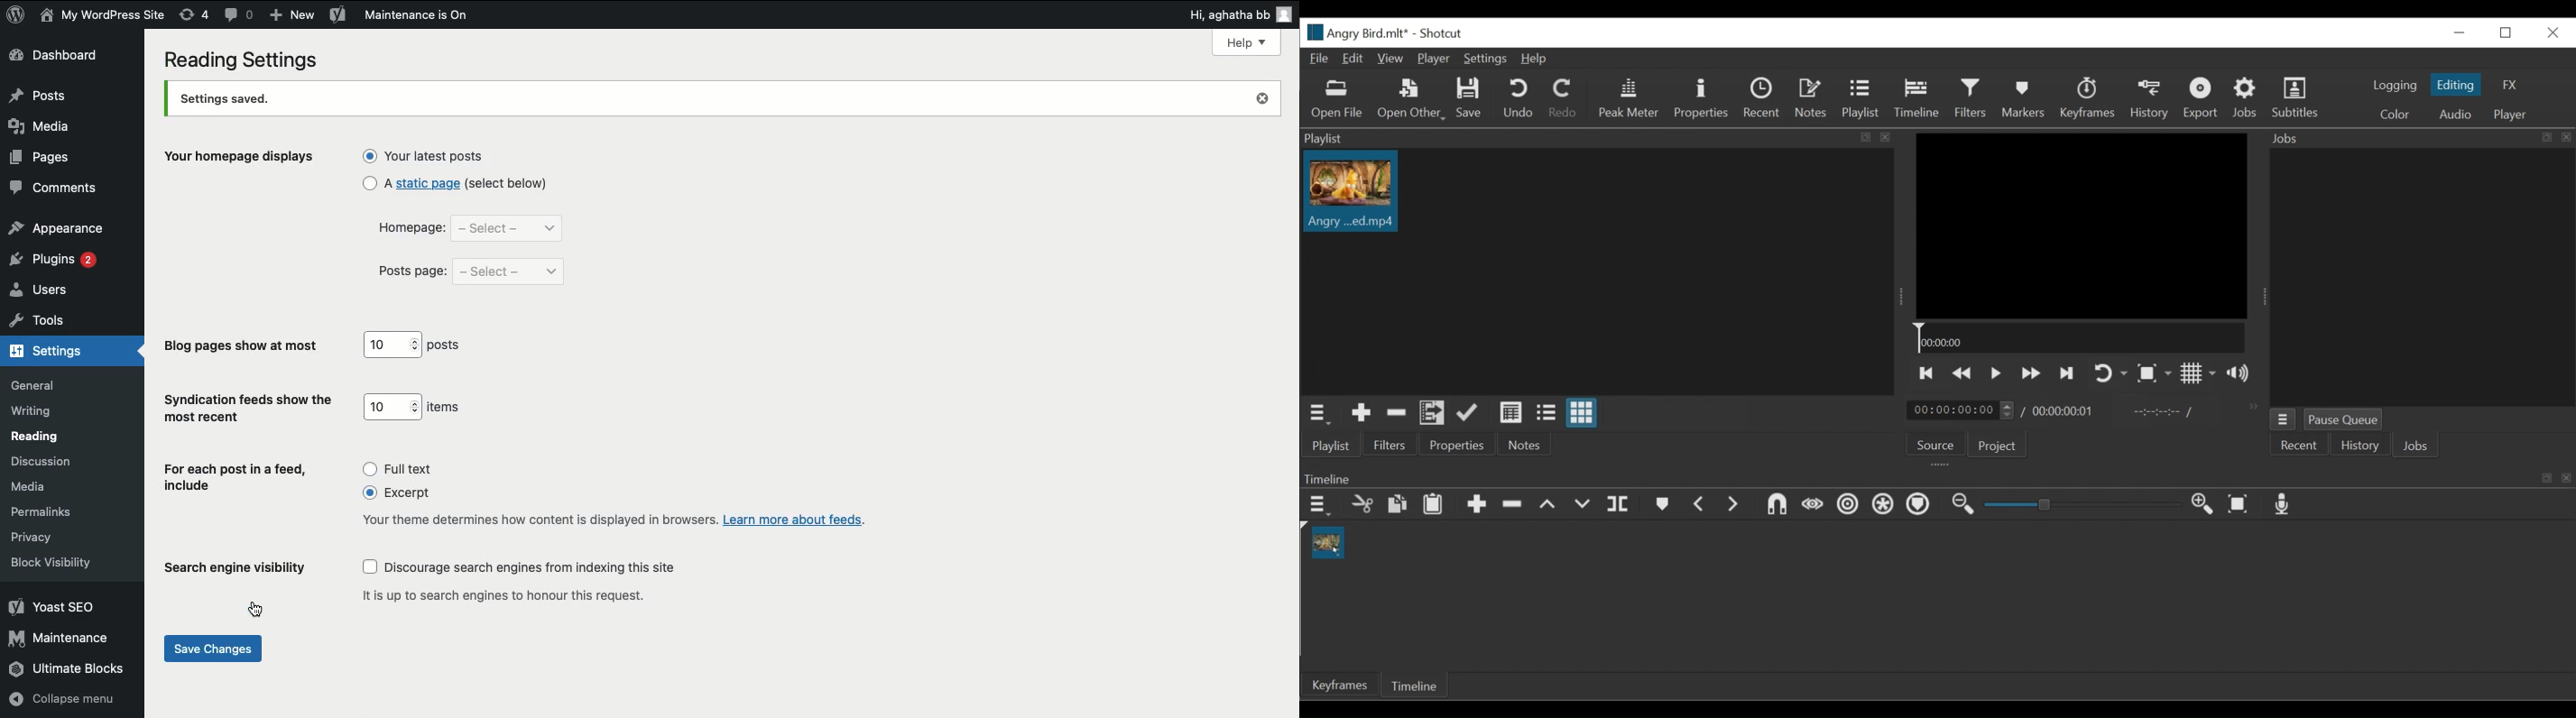 The width and height of the screenshot is (2576, 728). Describe the element at coordinates (1390, 445) in the screenshot. I see `Filters` at that location.